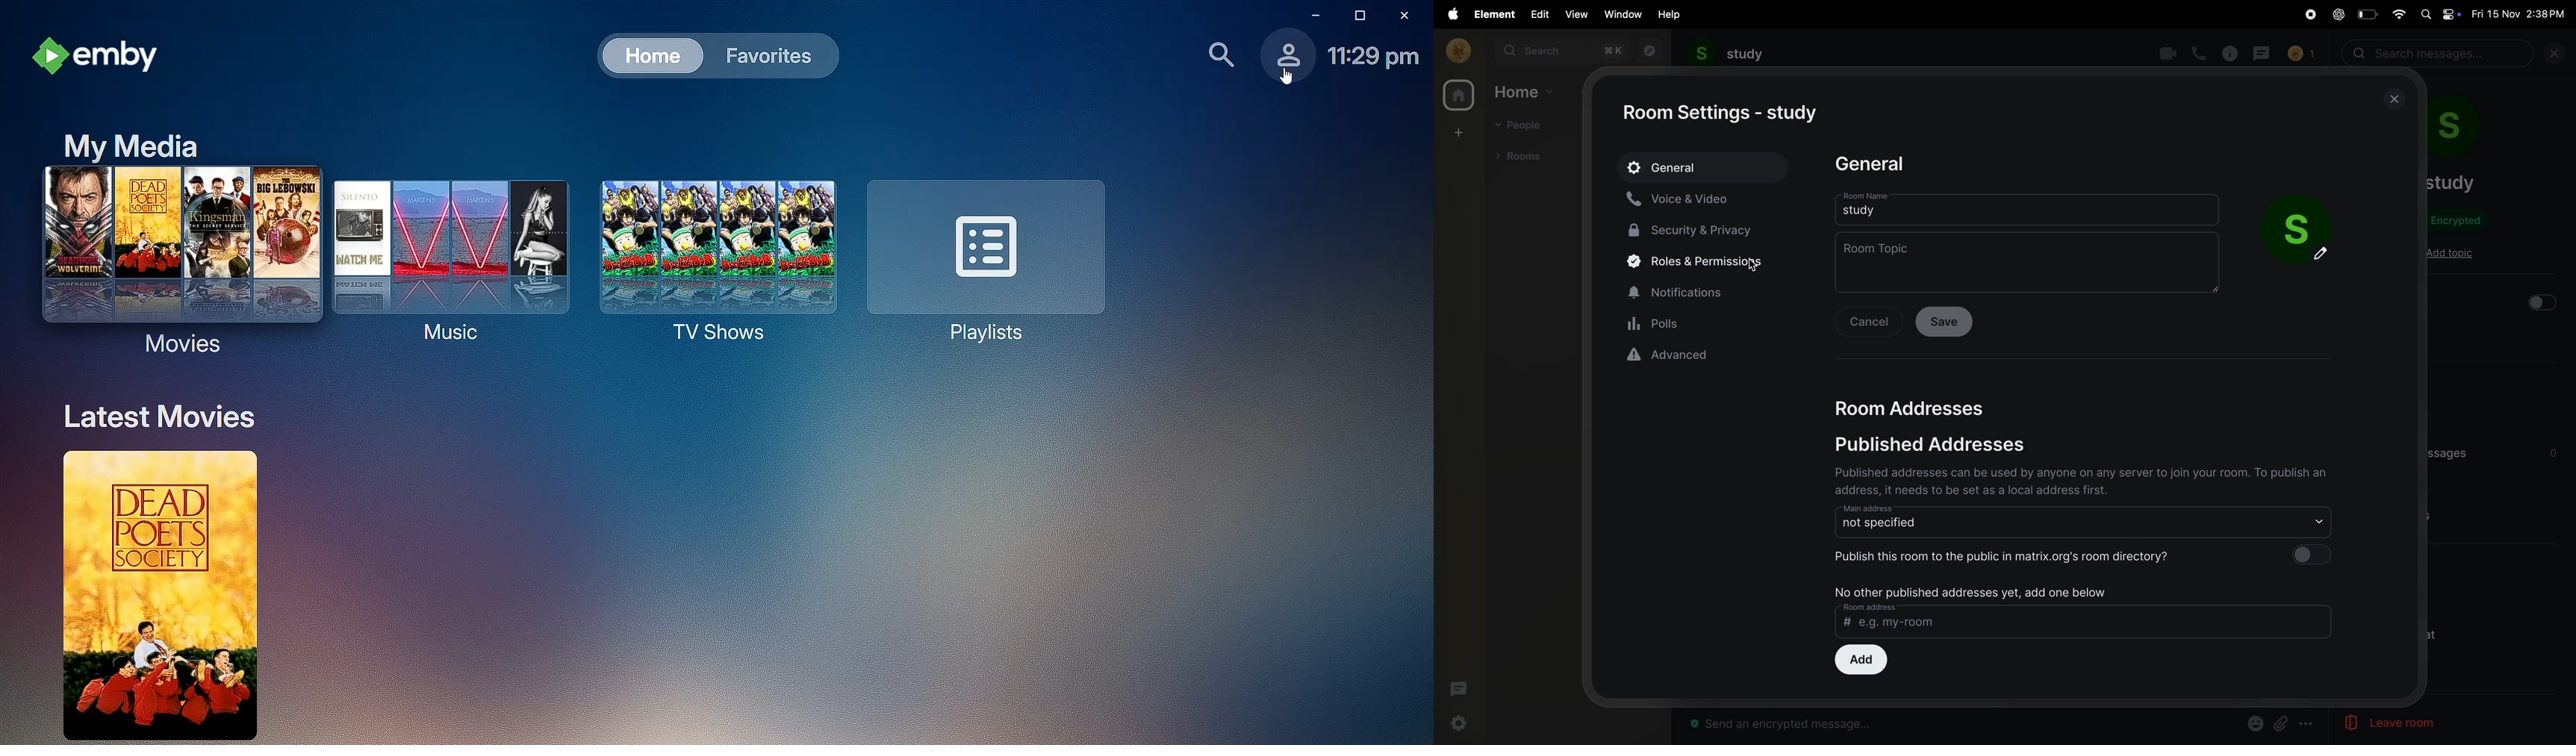  Describe the element at coordinates (1786, 725) in the screenshot. I see `message bar` at that location.